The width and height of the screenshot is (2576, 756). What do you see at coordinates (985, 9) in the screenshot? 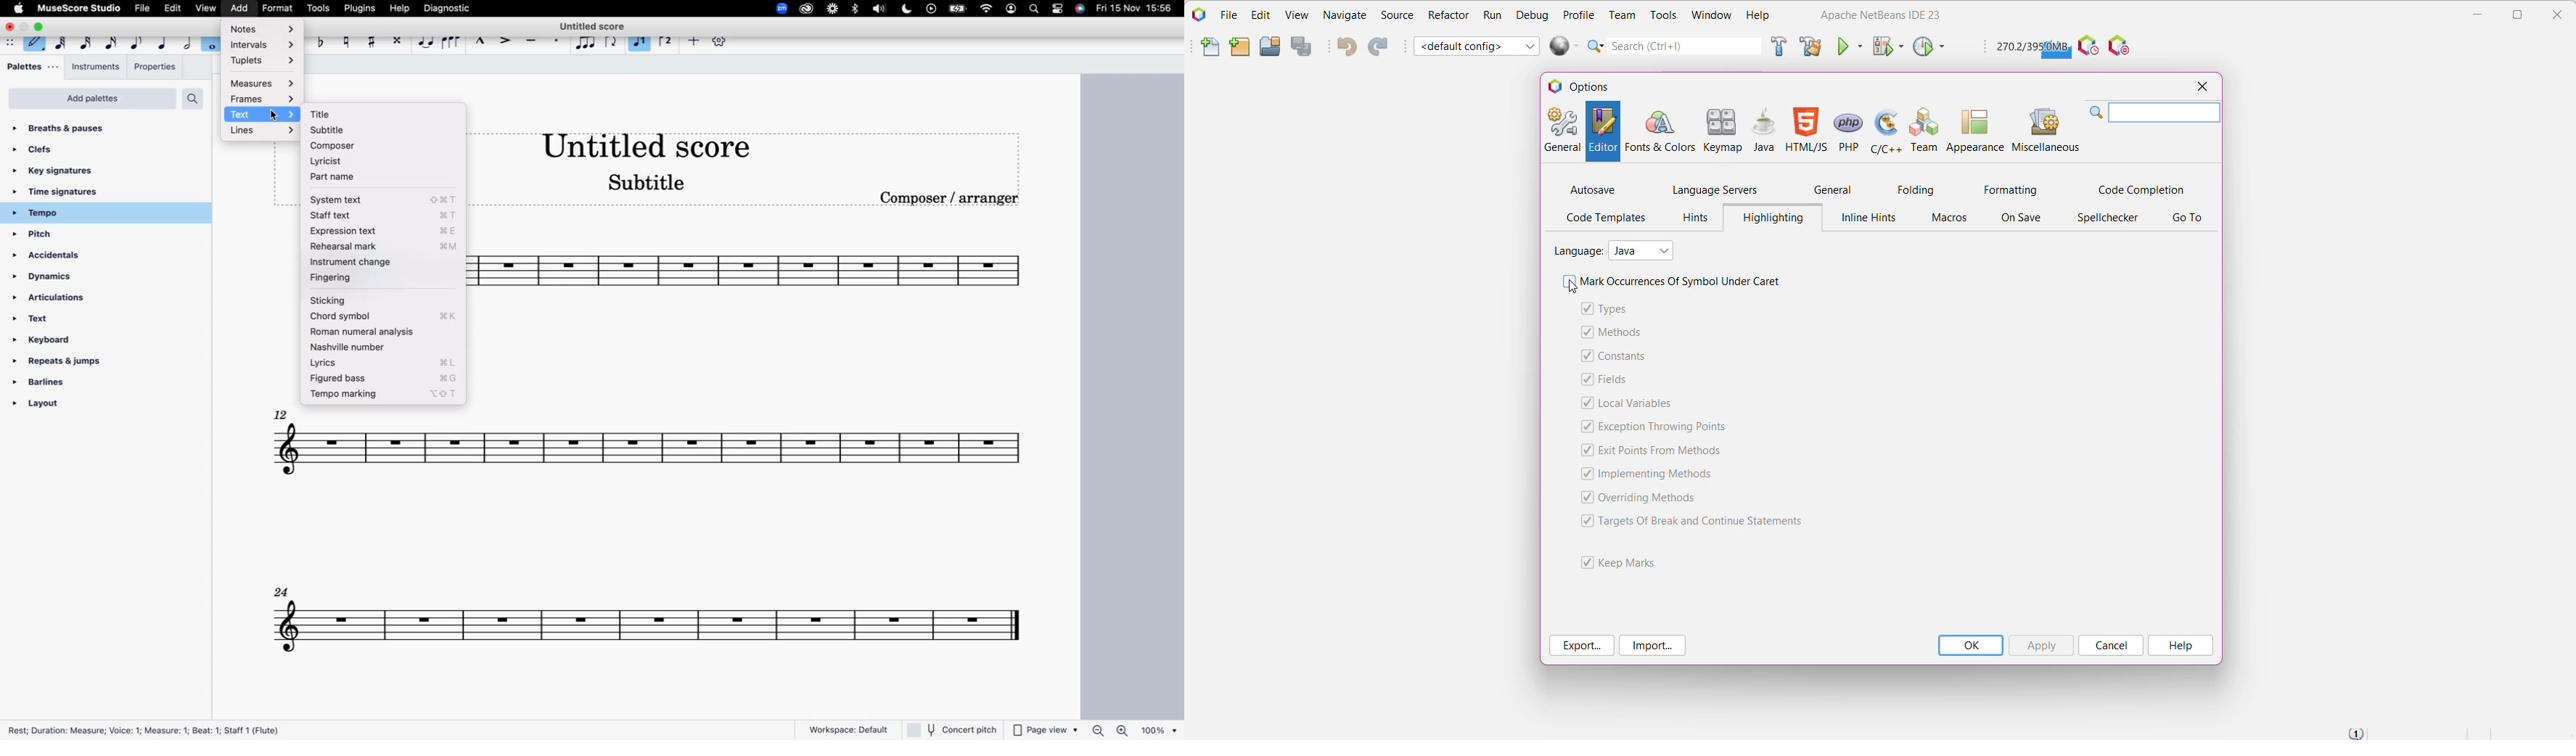
I see `wifi` at bounding box center [985, 9].